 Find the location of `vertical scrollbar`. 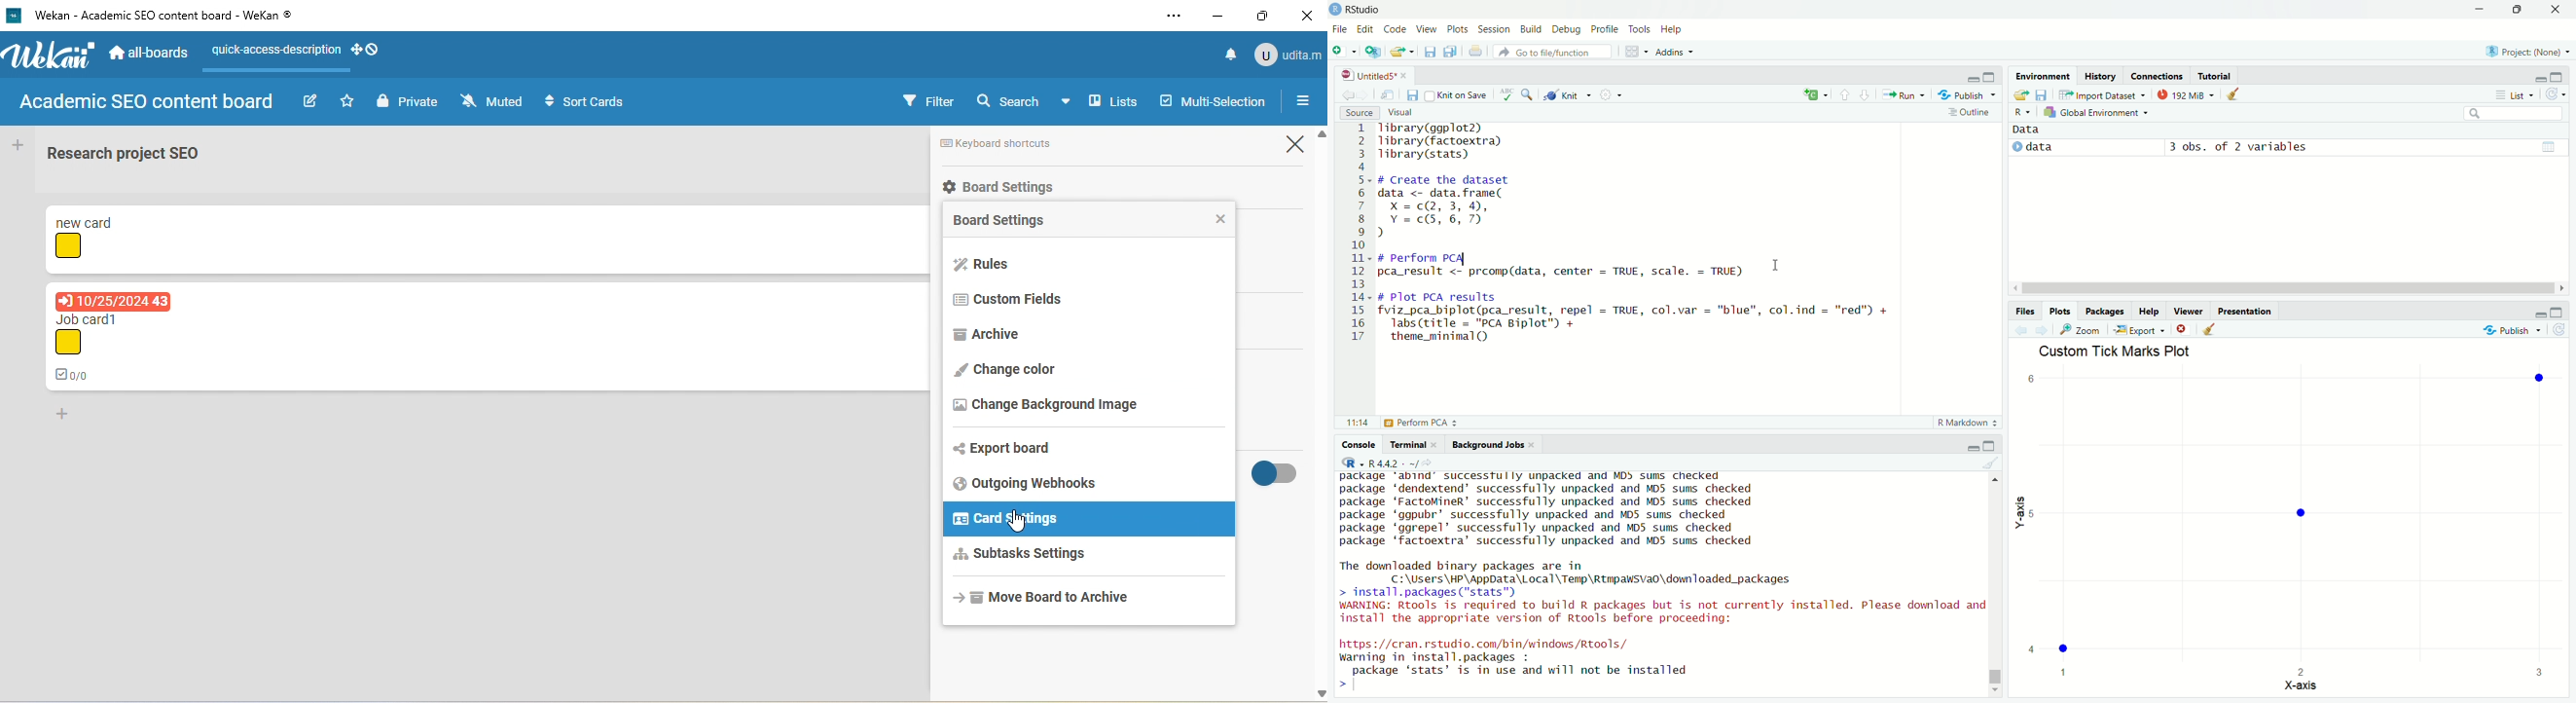

vertical scrollbar is located at coordinates (1996, 677).